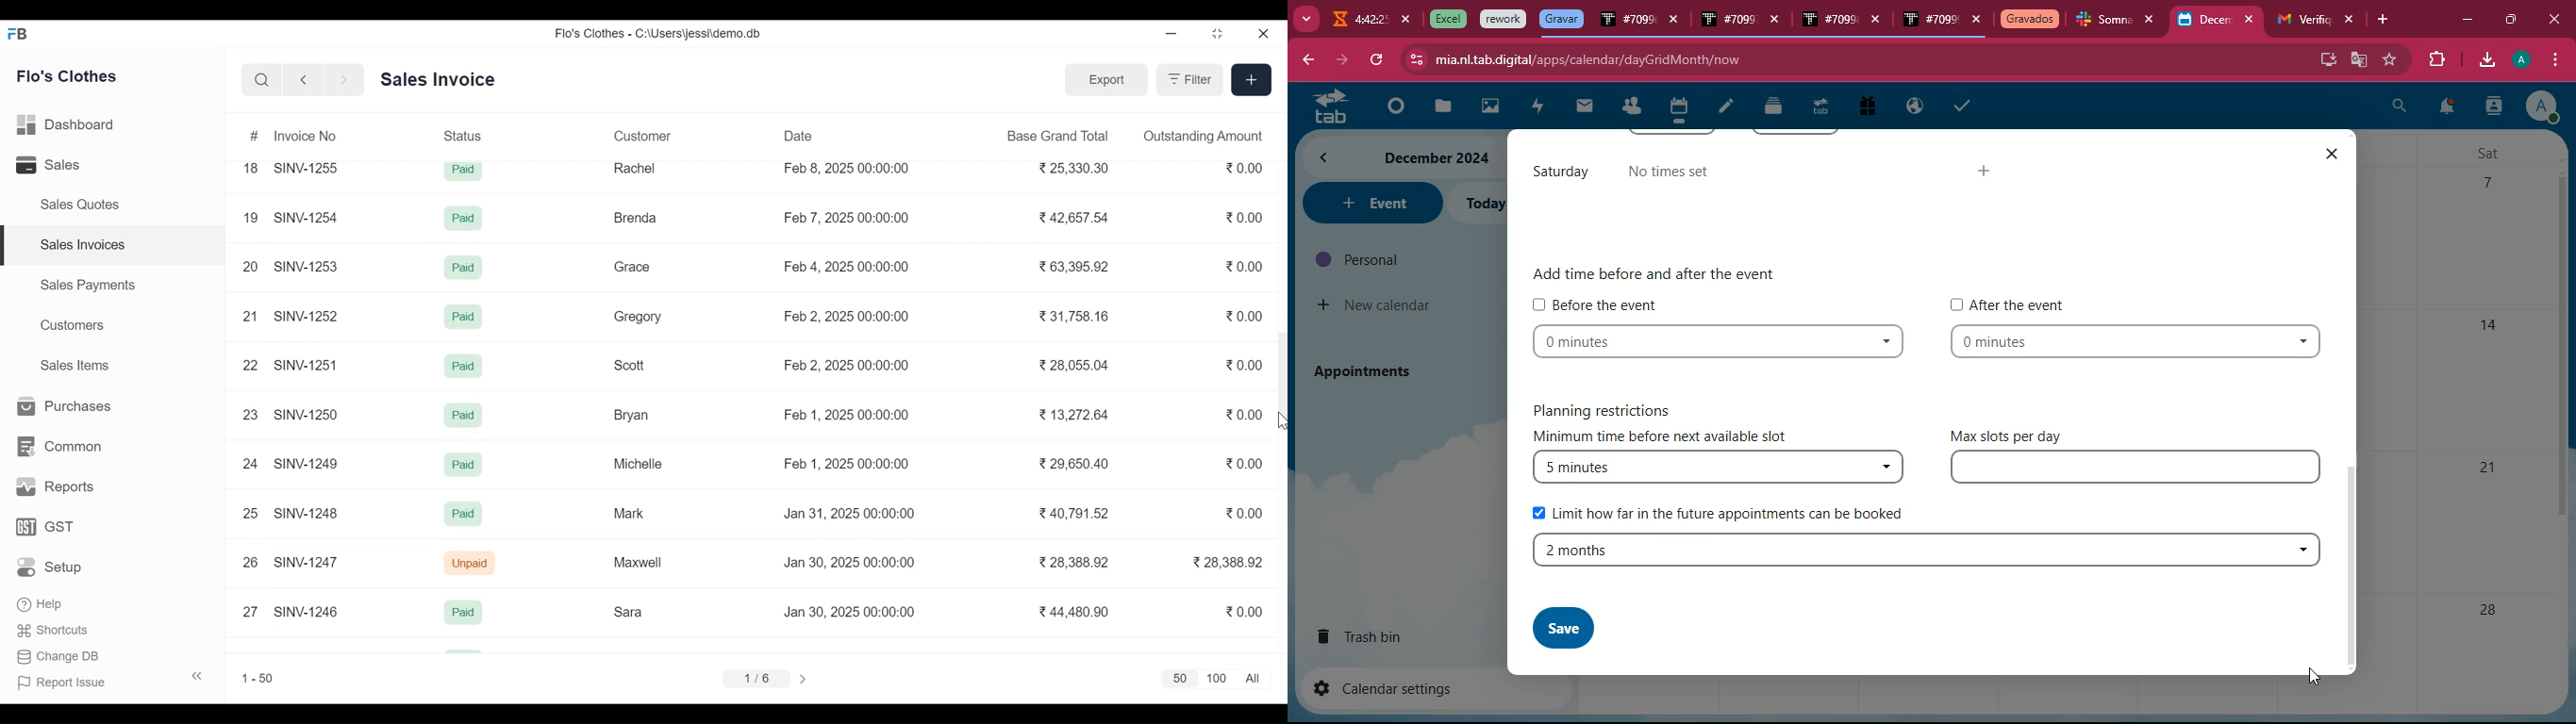 This screenshot has height=728, width=2576. I want to click on Paid, so click(466, 220).